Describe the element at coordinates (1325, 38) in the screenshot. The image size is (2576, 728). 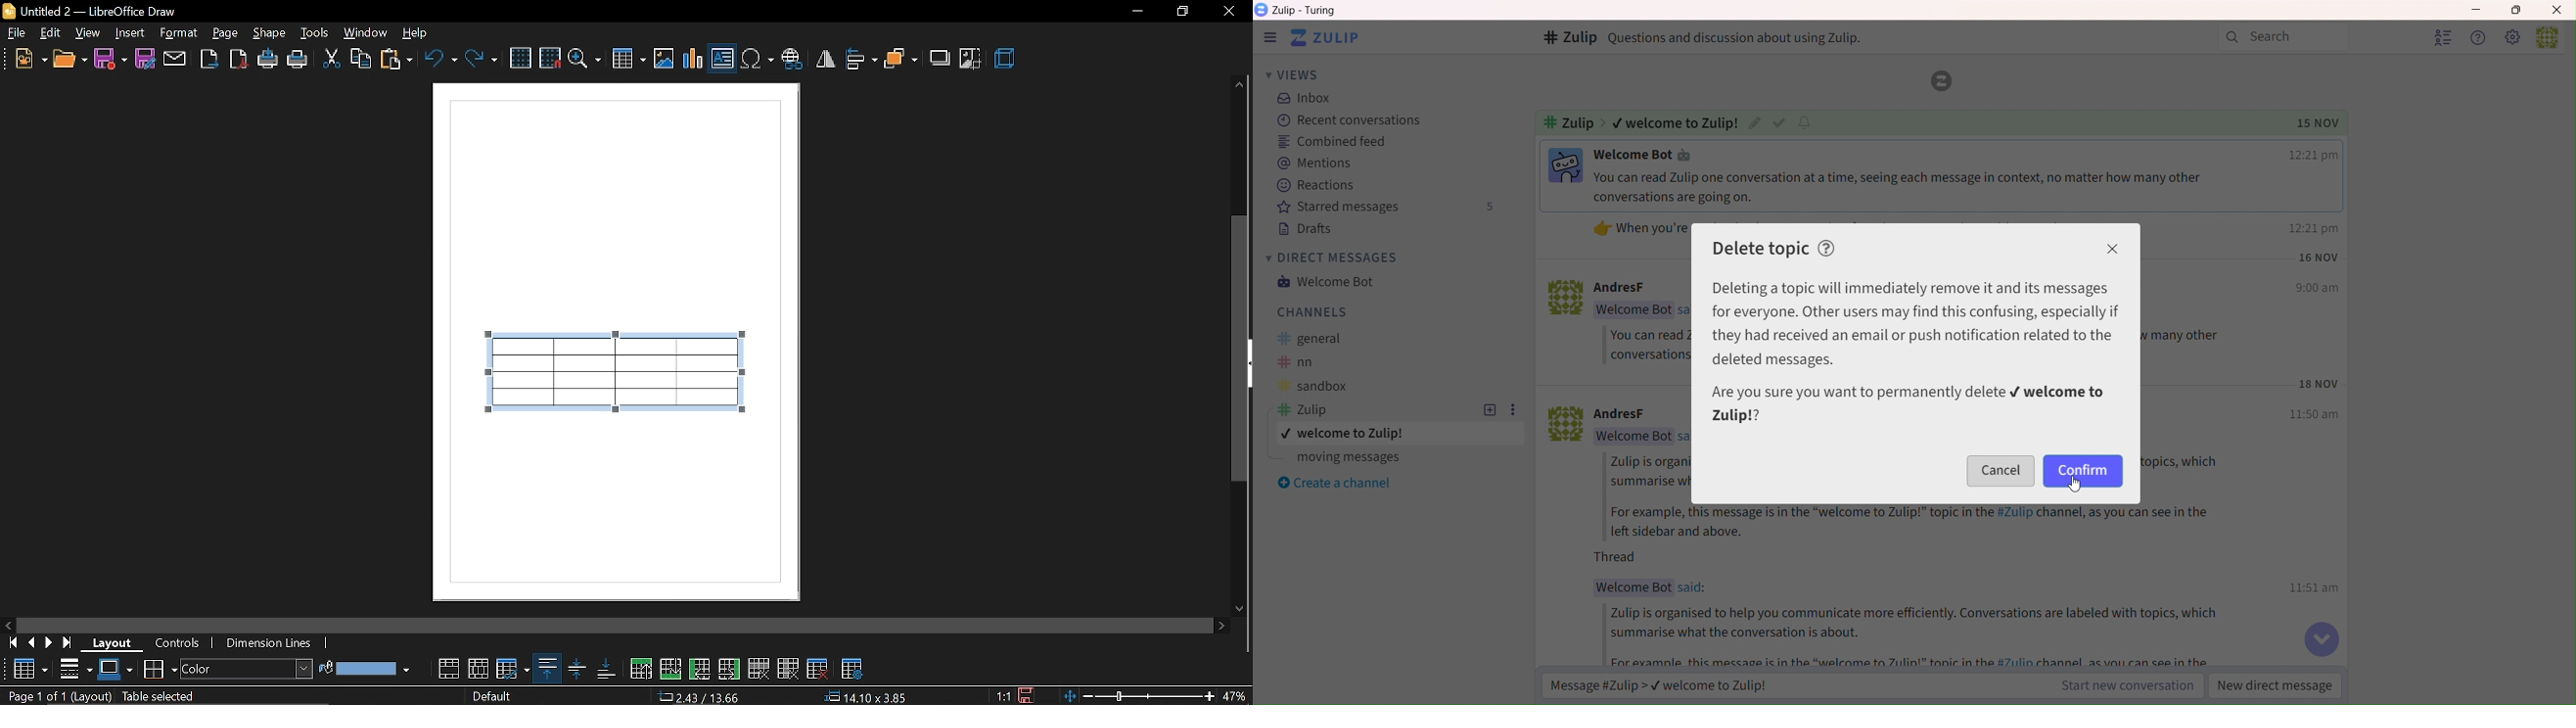
I see `Software logo and name` at that location.